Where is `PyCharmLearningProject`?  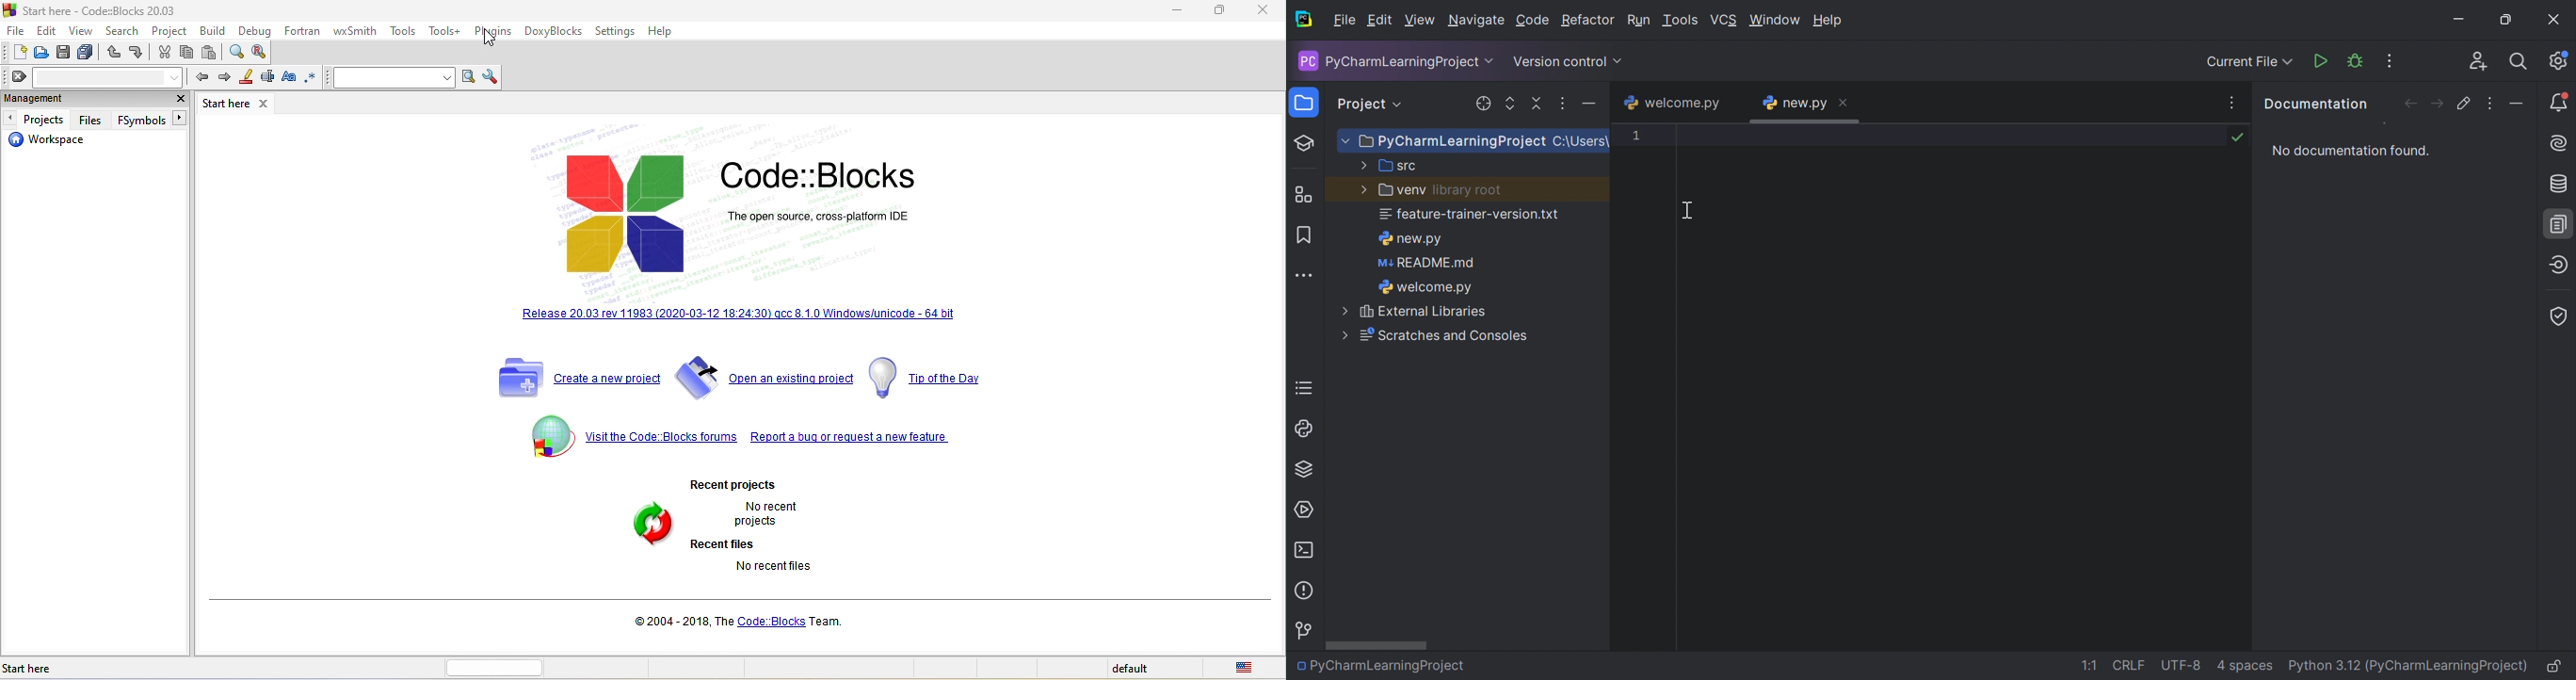 PyCharmLearningProject is located at coordinates (1441, 142).